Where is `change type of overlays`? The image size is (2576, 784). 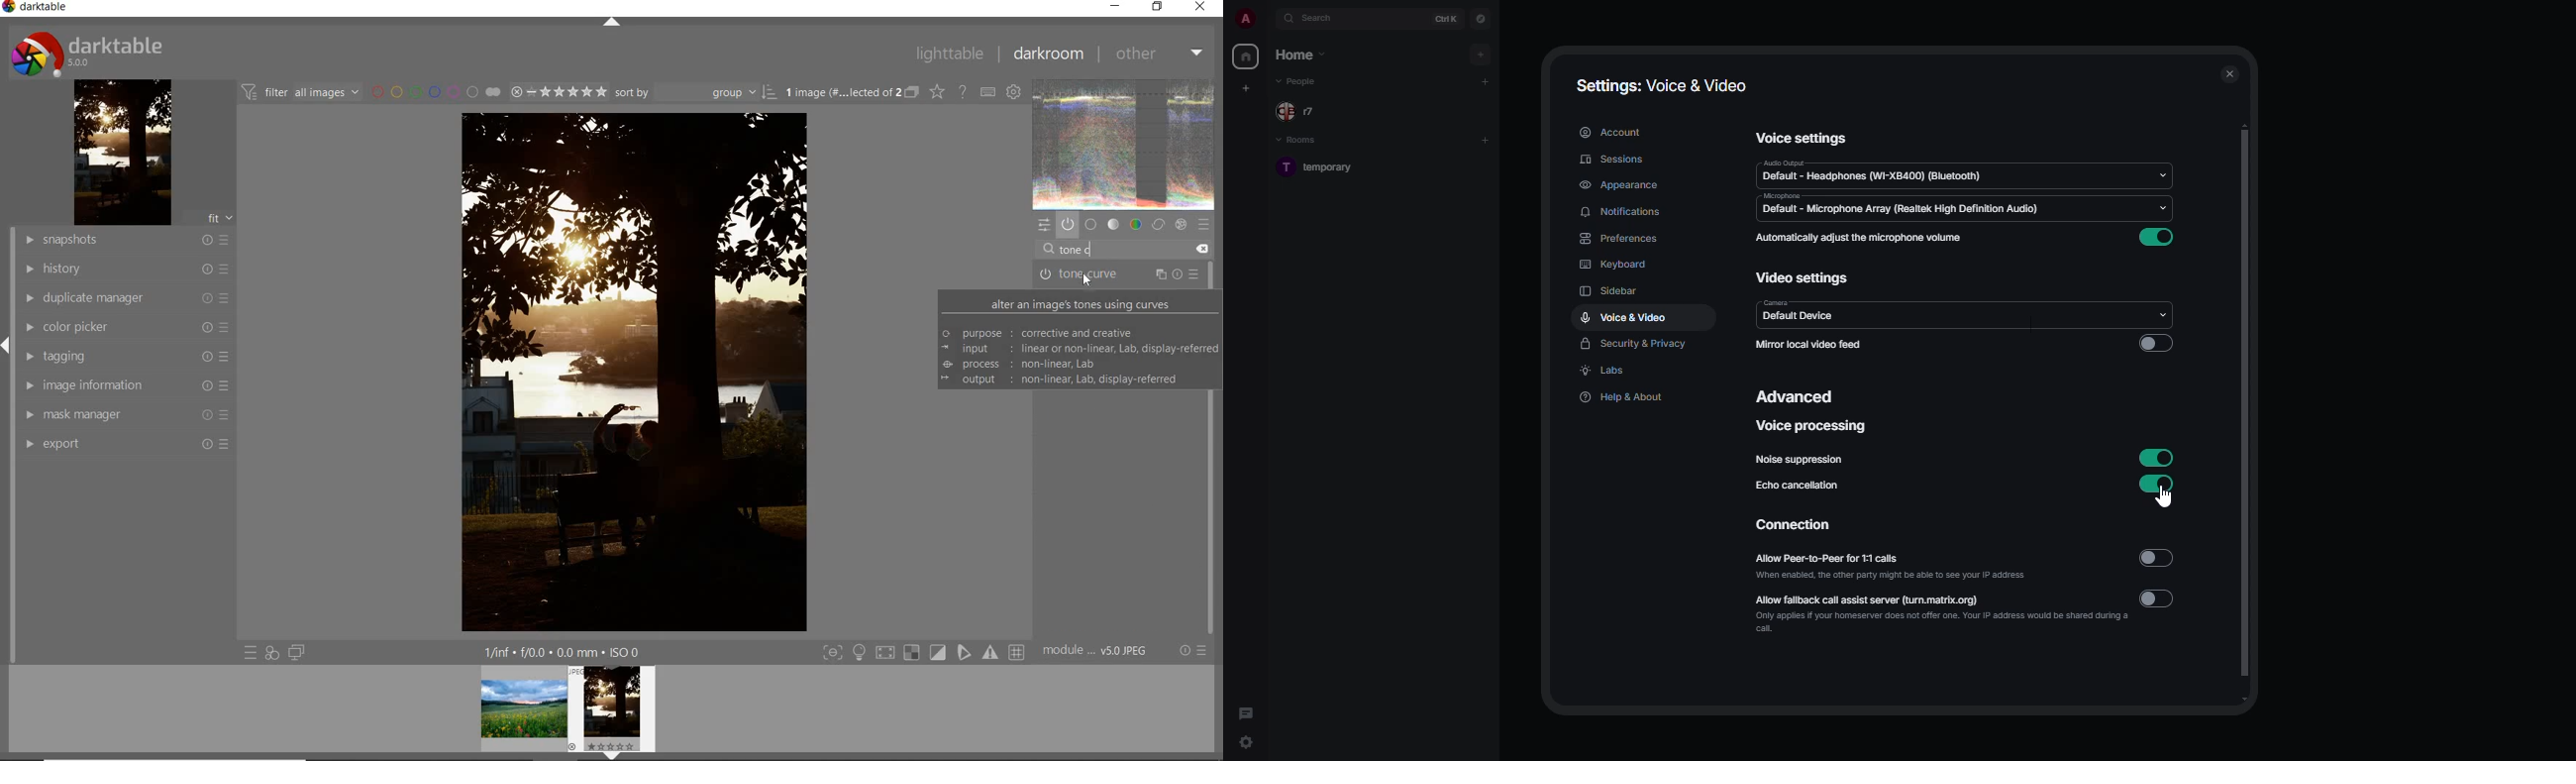 change type of overlays is located at coordinates (938, 91).